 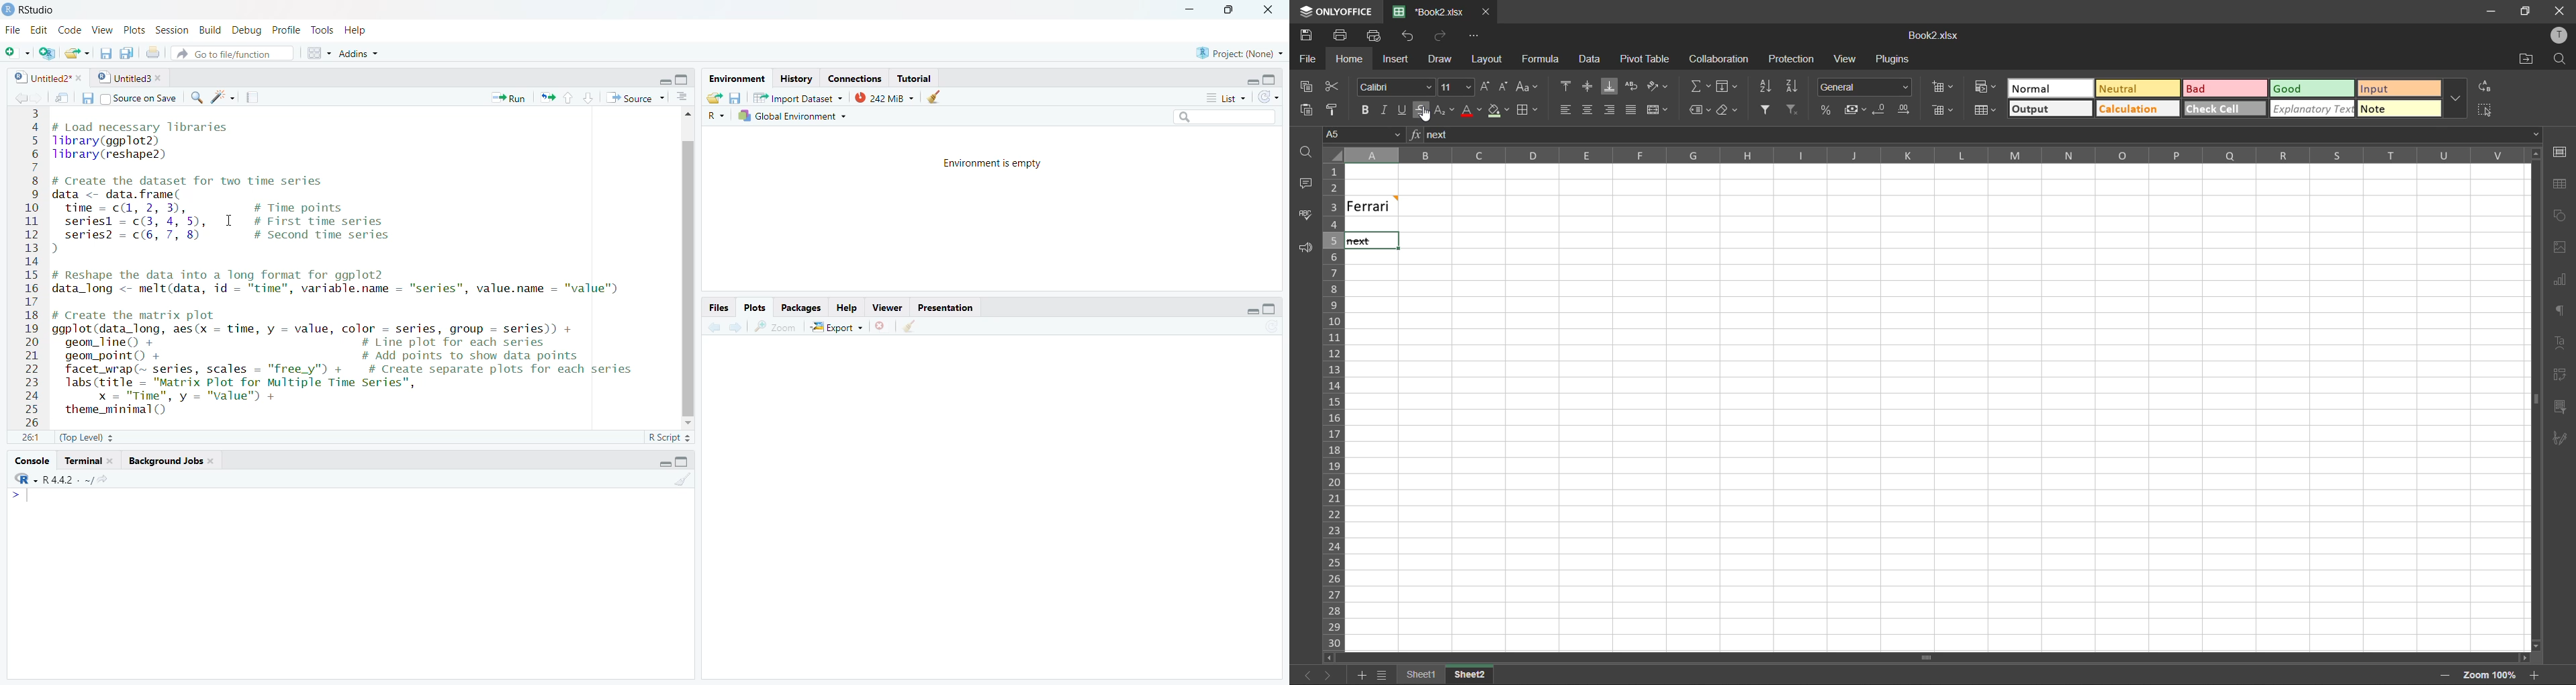 I want to click on Untitled3, so click(x=123, y=79).